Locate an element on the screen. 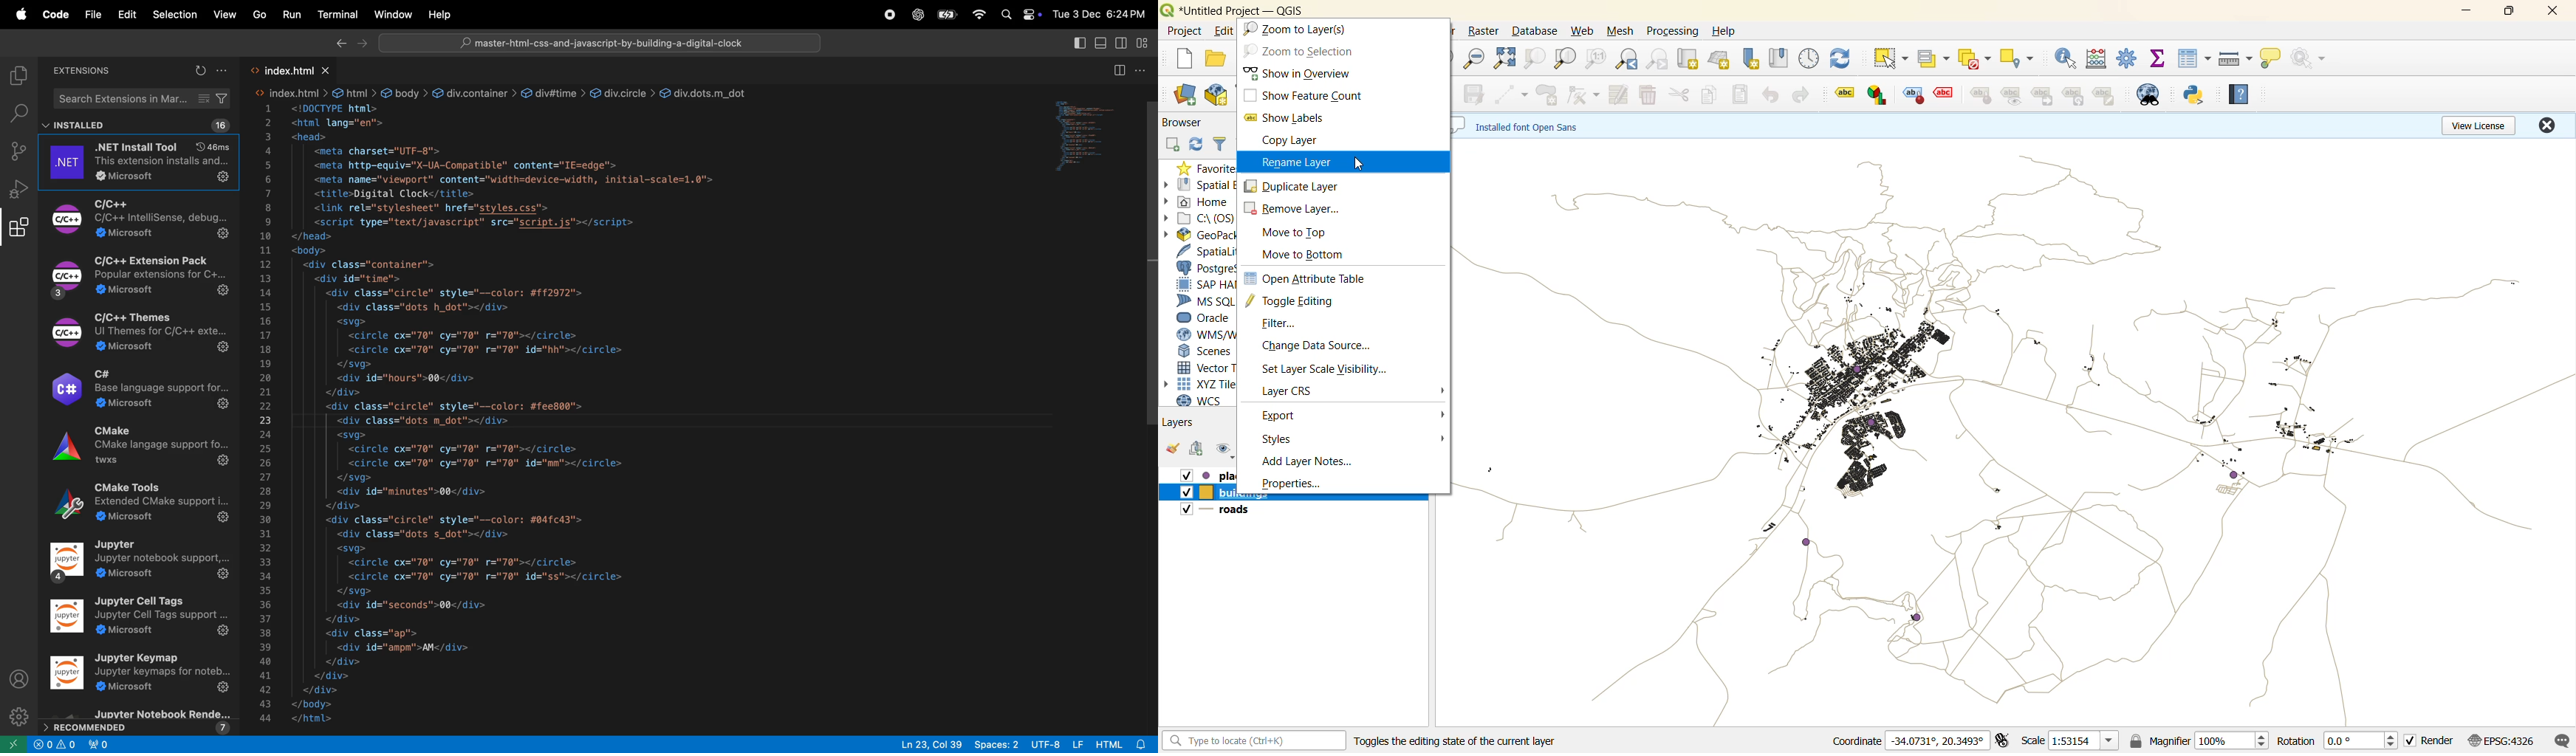  metasearch is located at coordinates (2150, 95).